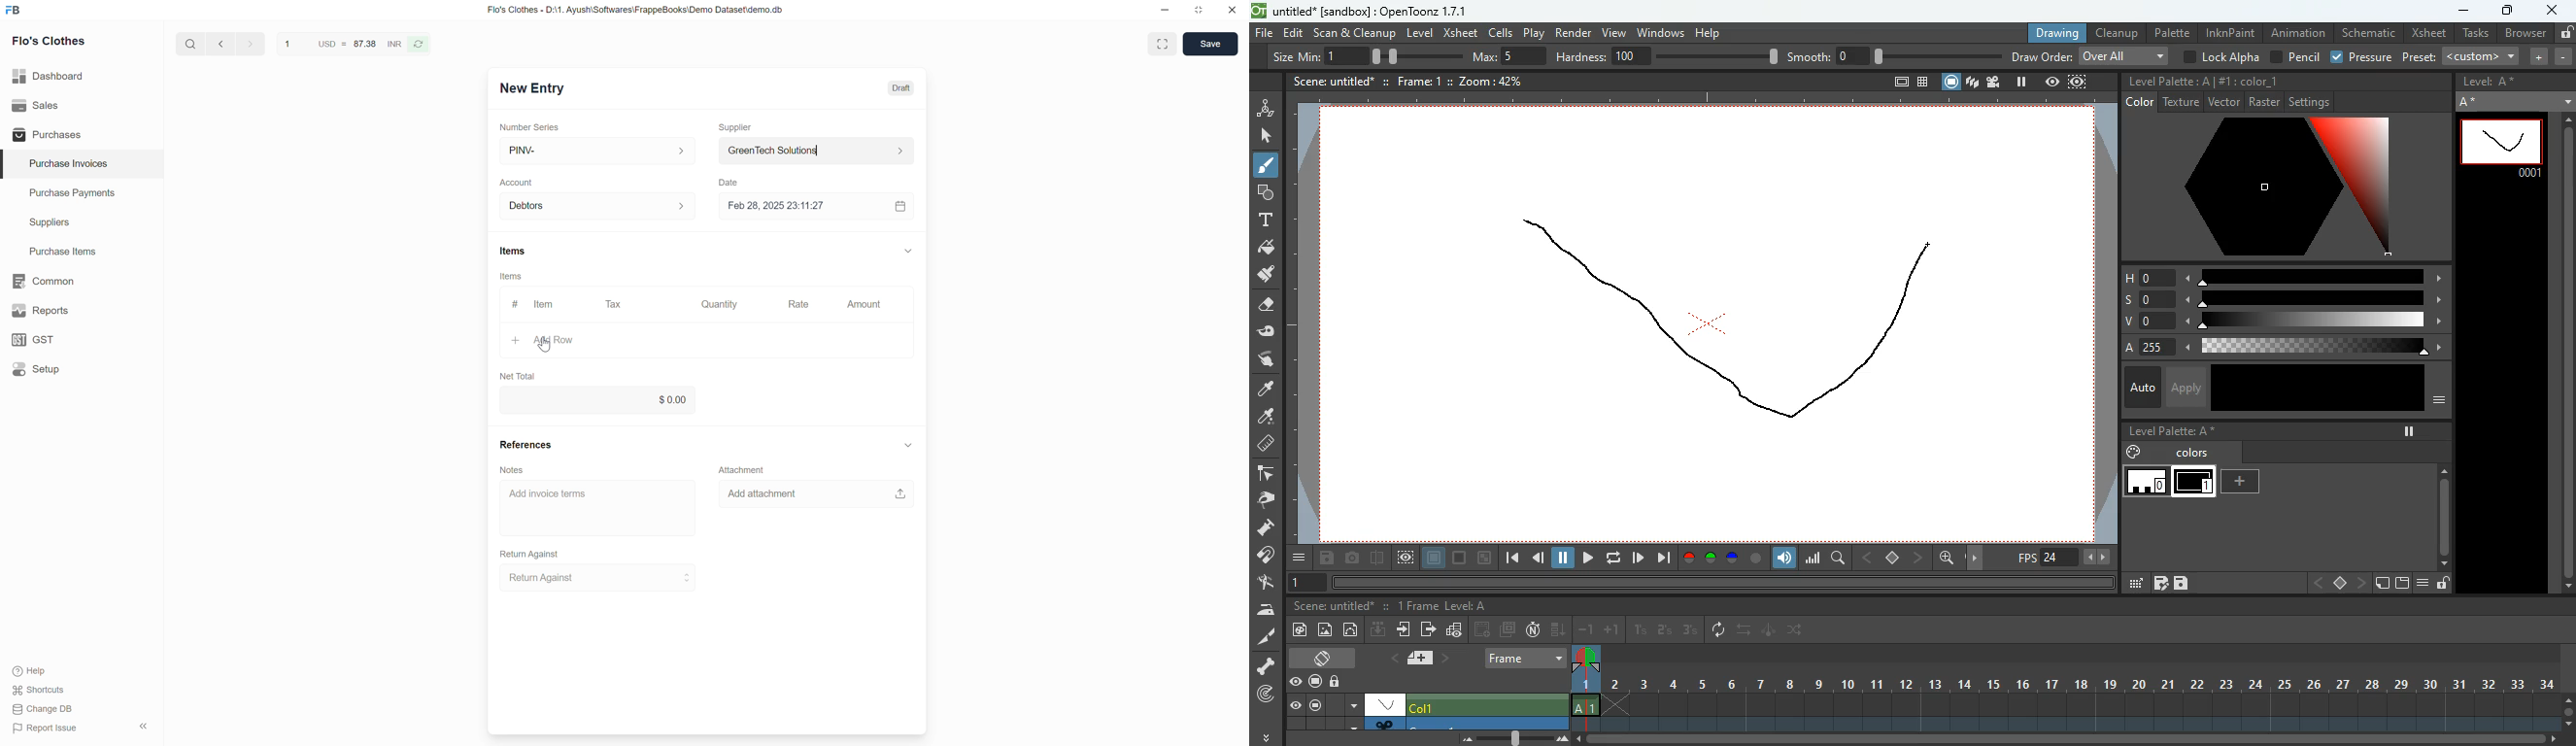  Describe the element at coordinates (1211, 43) in the screenshot. I see `Save` at that location.